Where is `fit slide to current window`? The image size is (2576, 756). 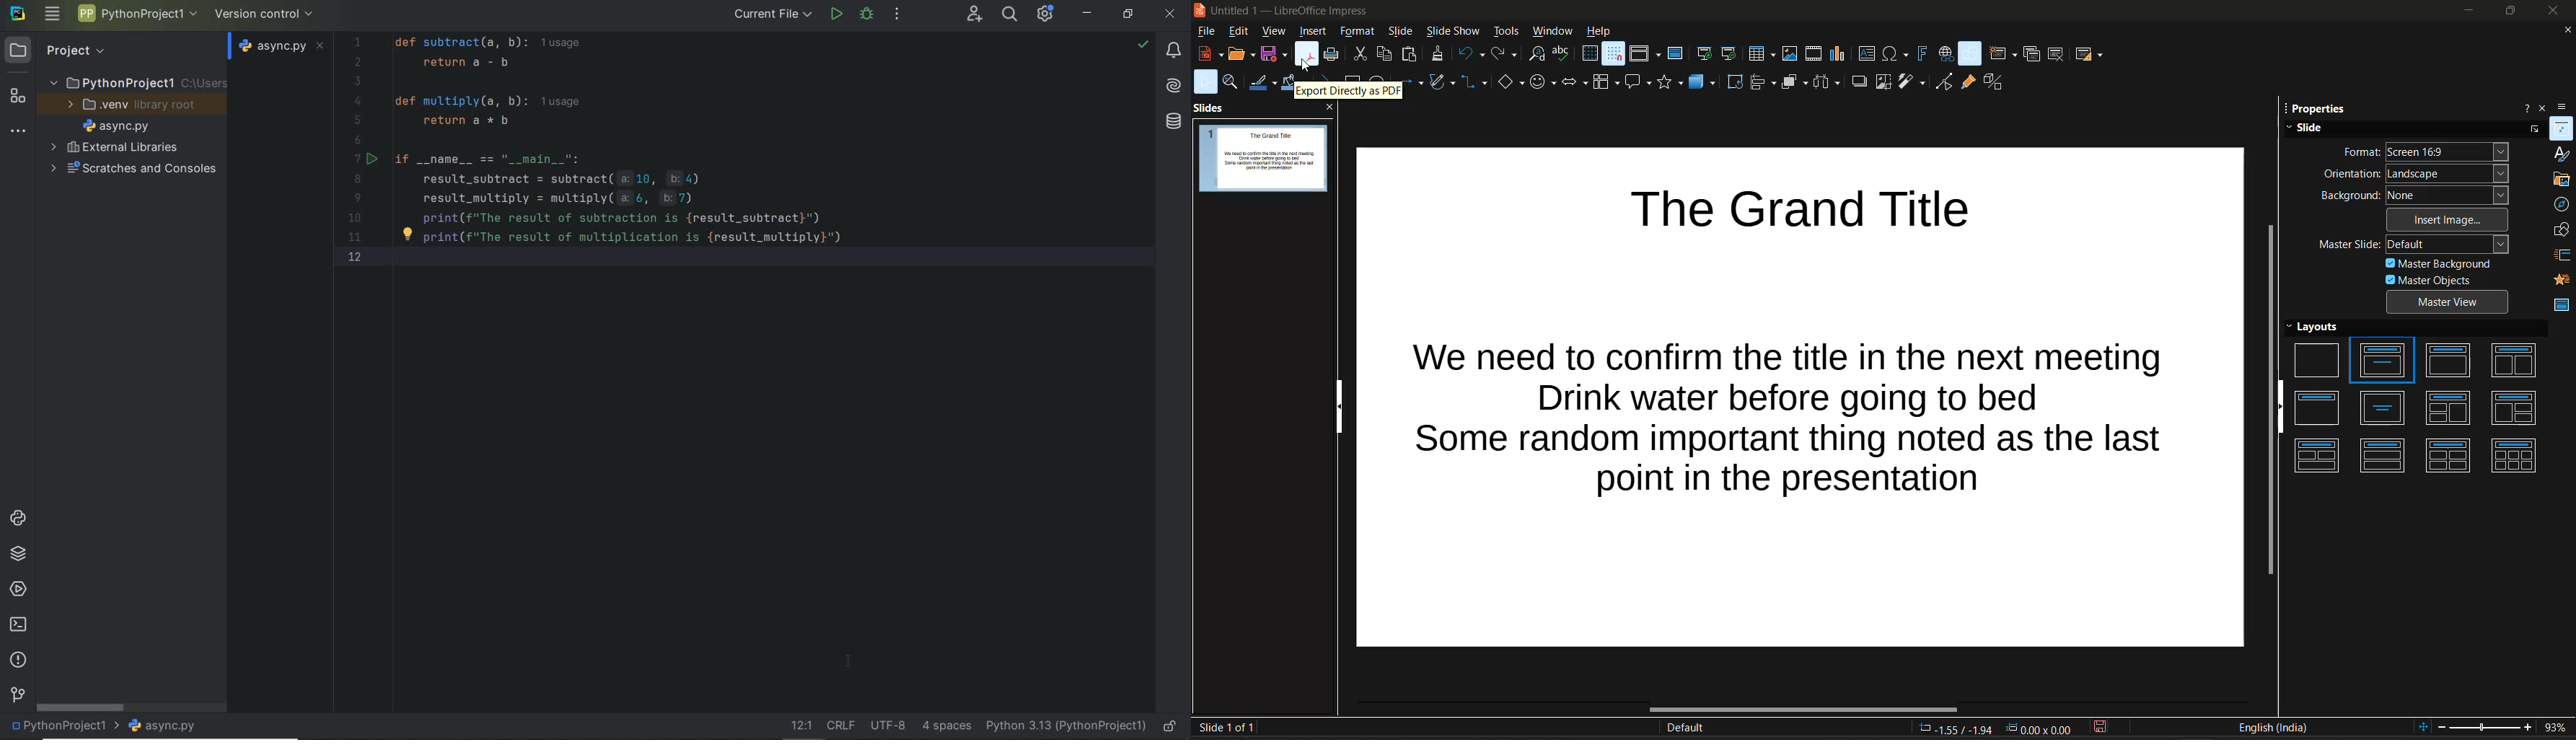
fit slide to current window is located at coordinates (2420, 729).